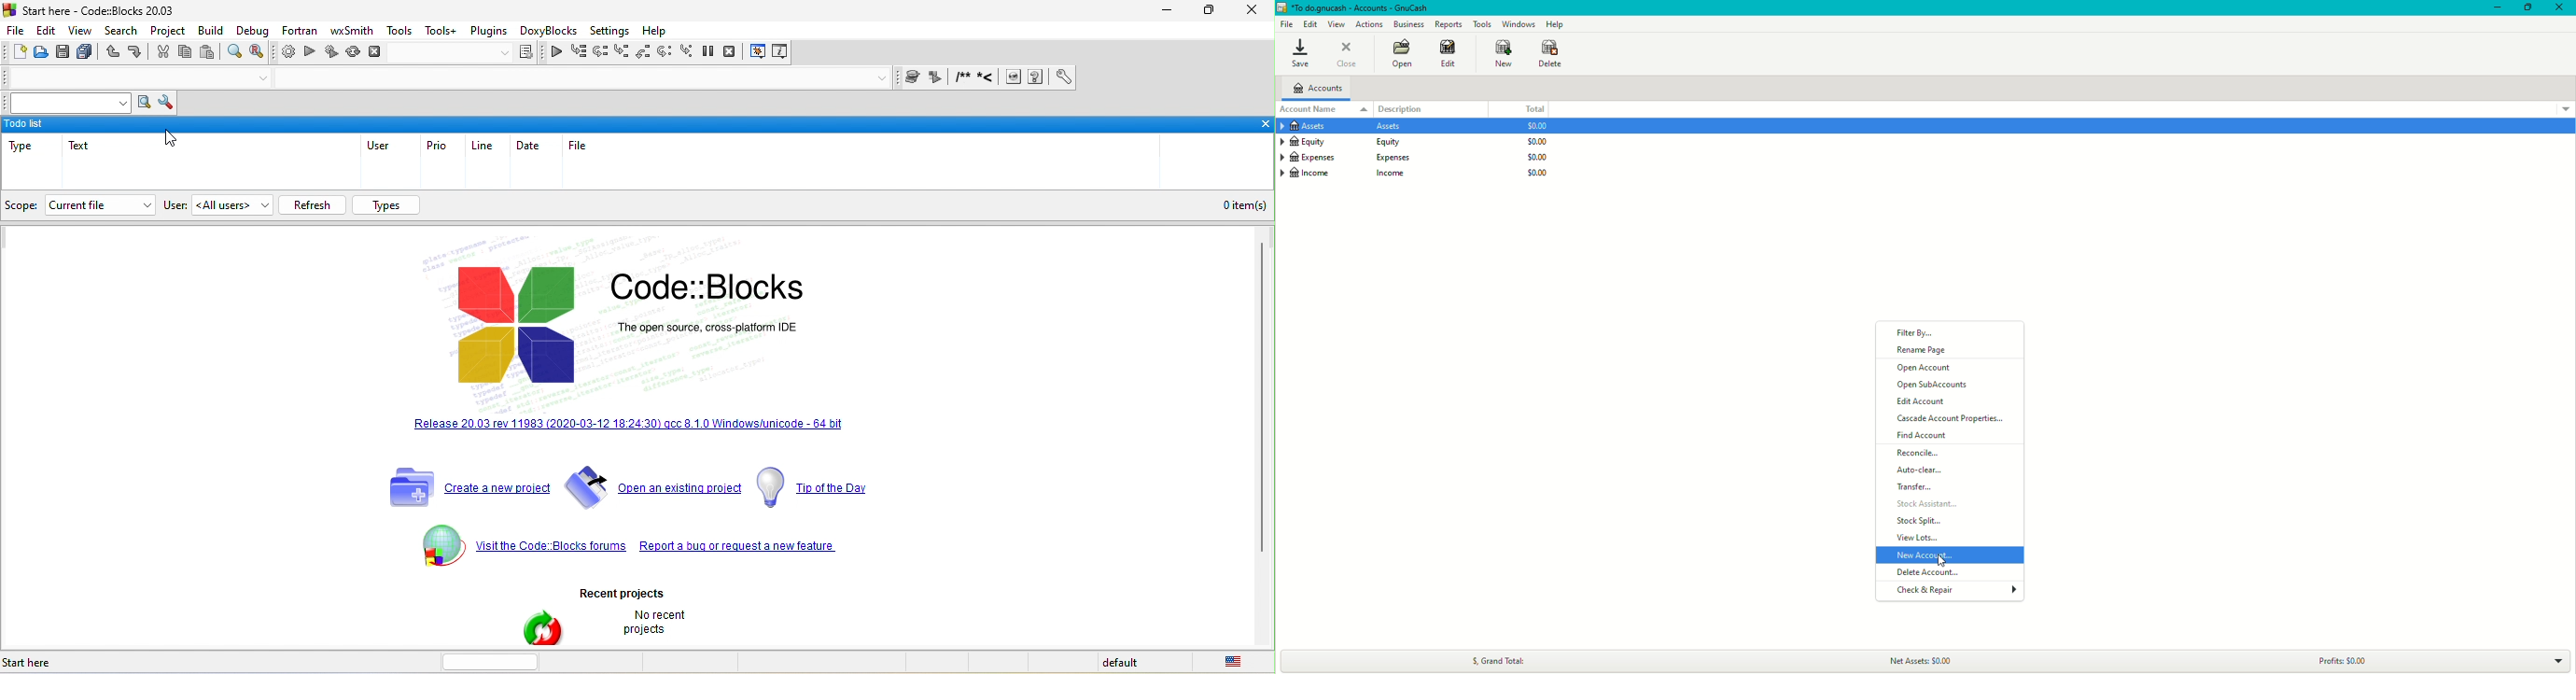  What do you see at coordinates (1533, 109) in the screenshot?
I see `Total` at bounding box center [1533, 109].